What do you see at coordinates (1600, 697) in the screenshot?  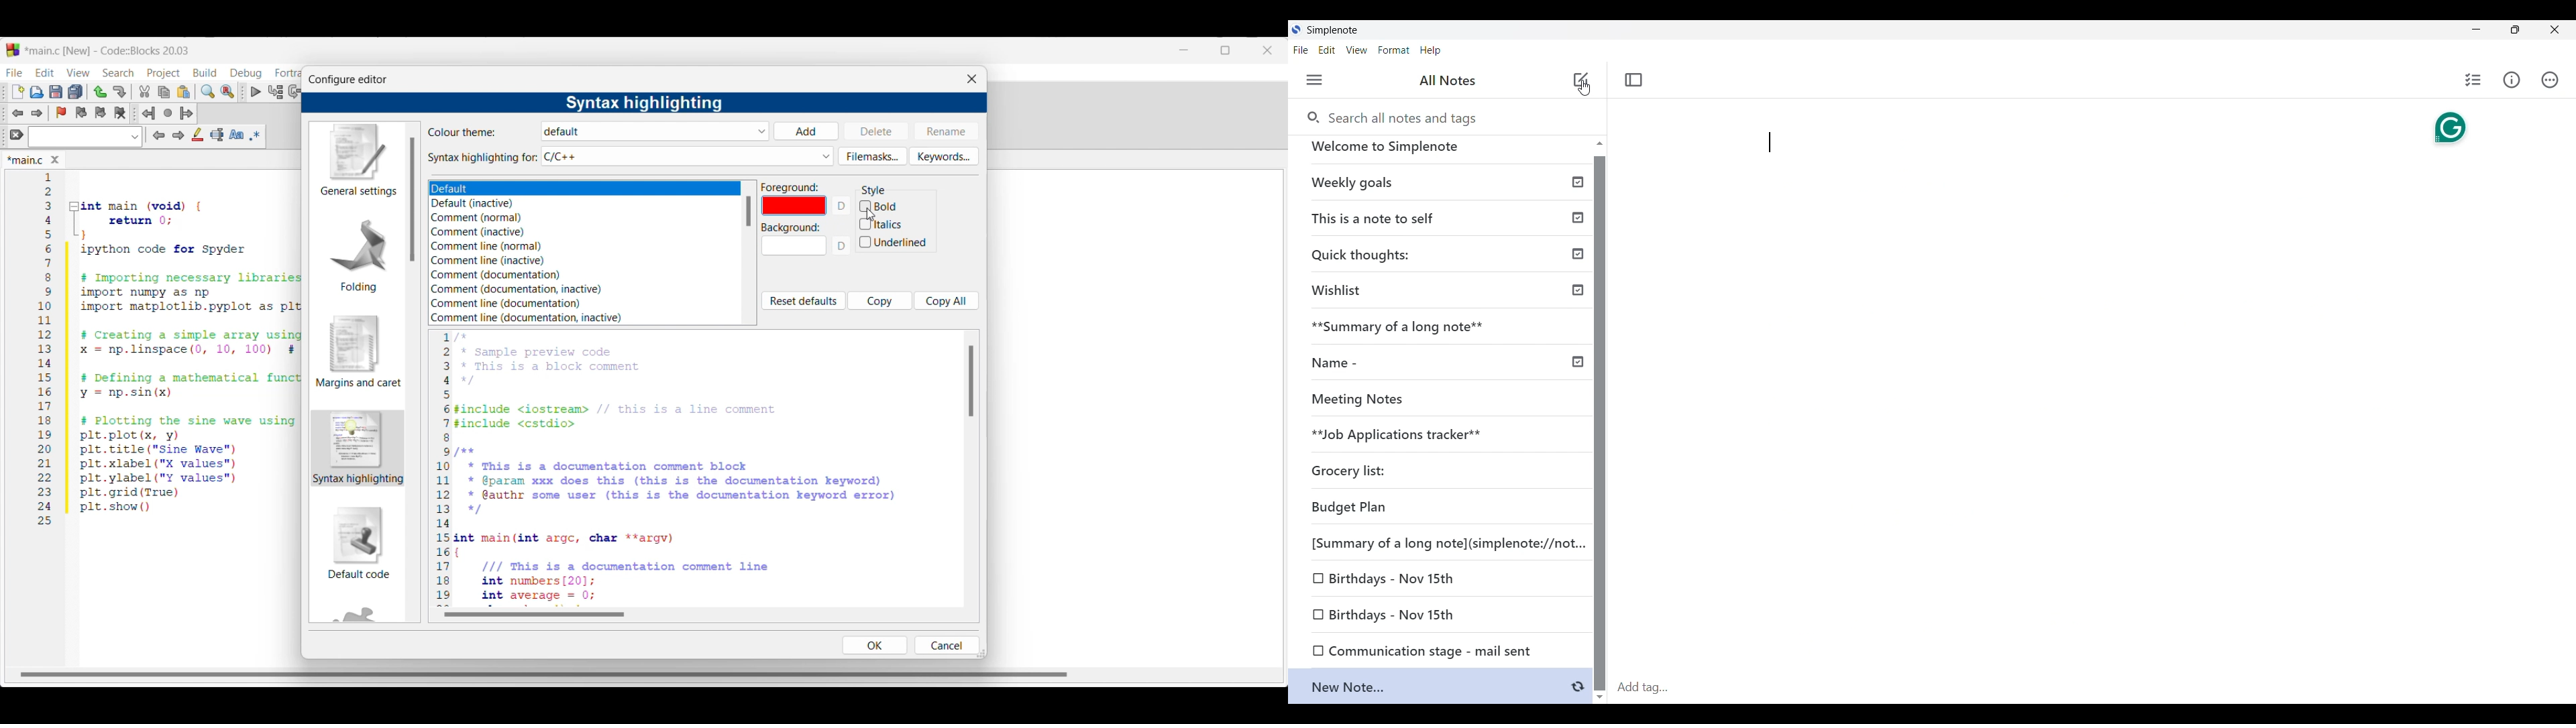 I see `Quick slide to bottom` at bounding box center [1600, 697].